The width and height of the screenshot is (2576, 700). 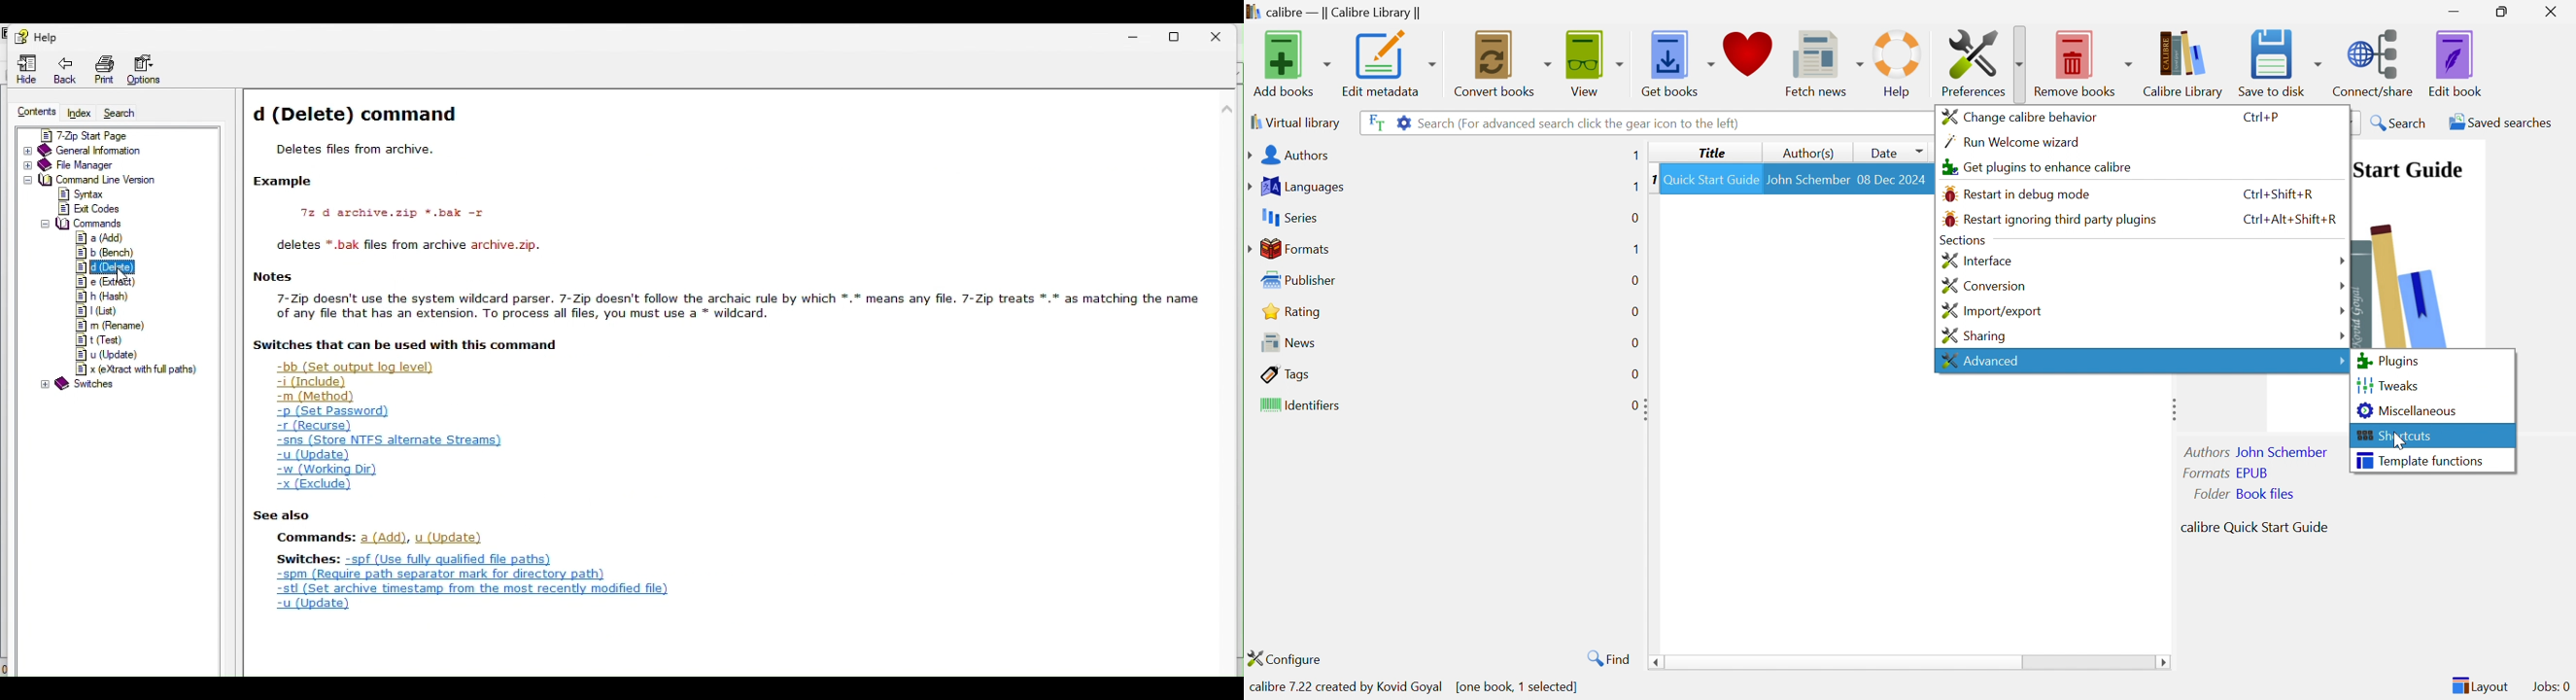 What do you see at coordinates (1635, 375) in the screenshot?
I see `0` at bounding box center [1635, 375].